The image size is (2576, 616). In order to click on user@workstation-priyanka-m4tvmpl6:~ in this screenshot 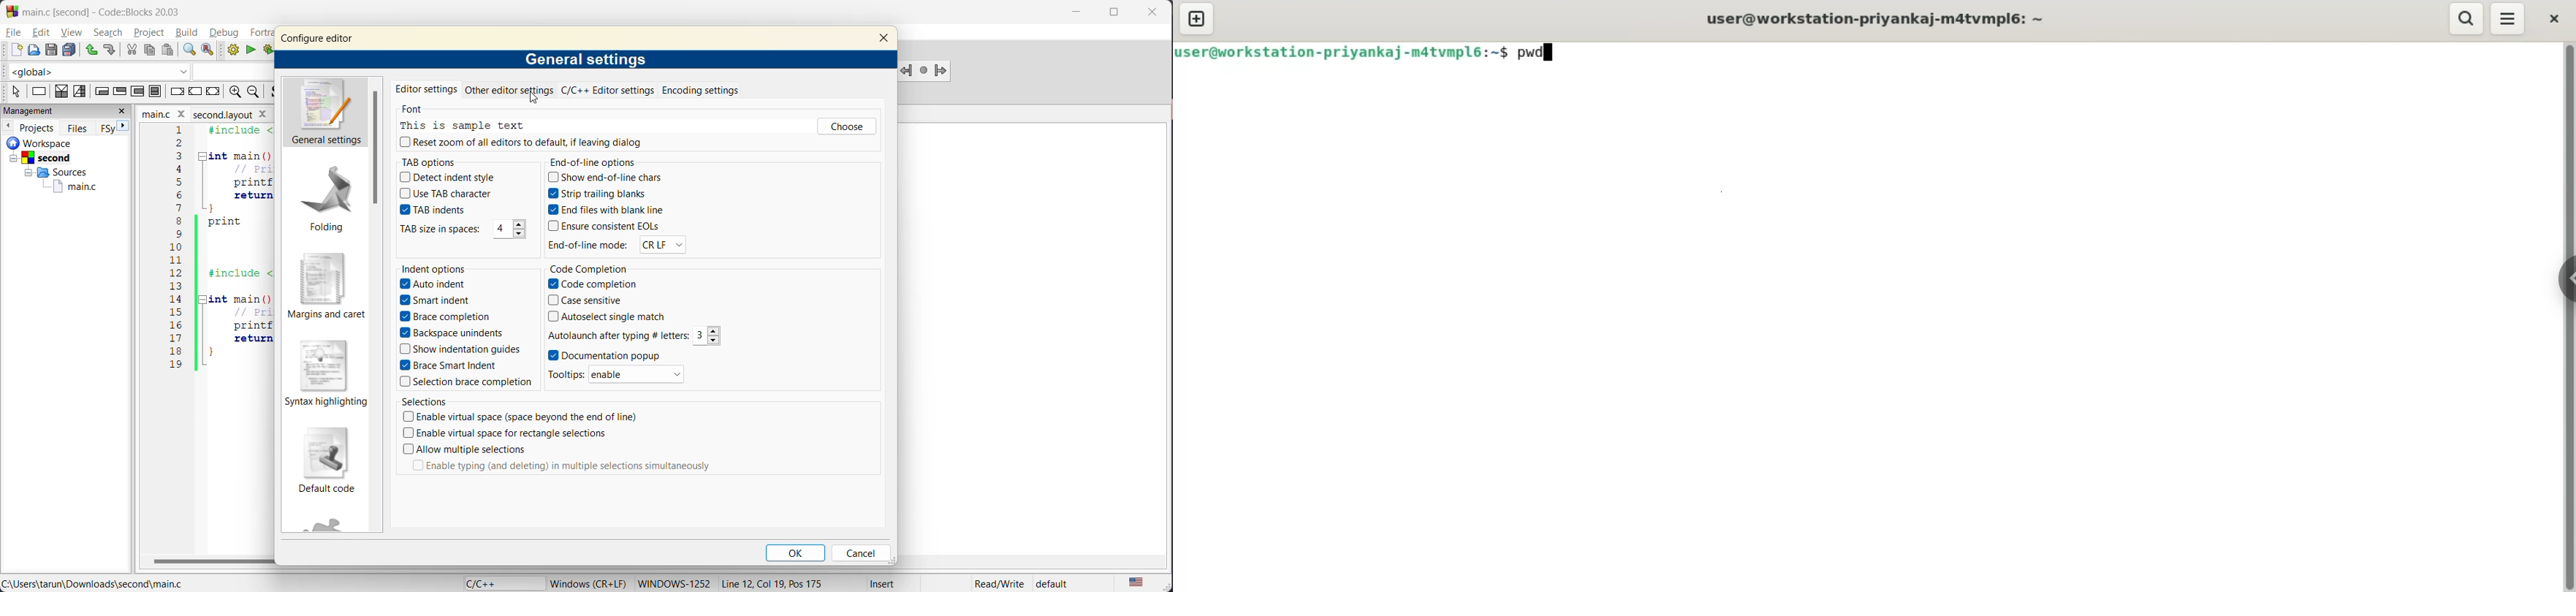, I will do `click(1880, 20)`.